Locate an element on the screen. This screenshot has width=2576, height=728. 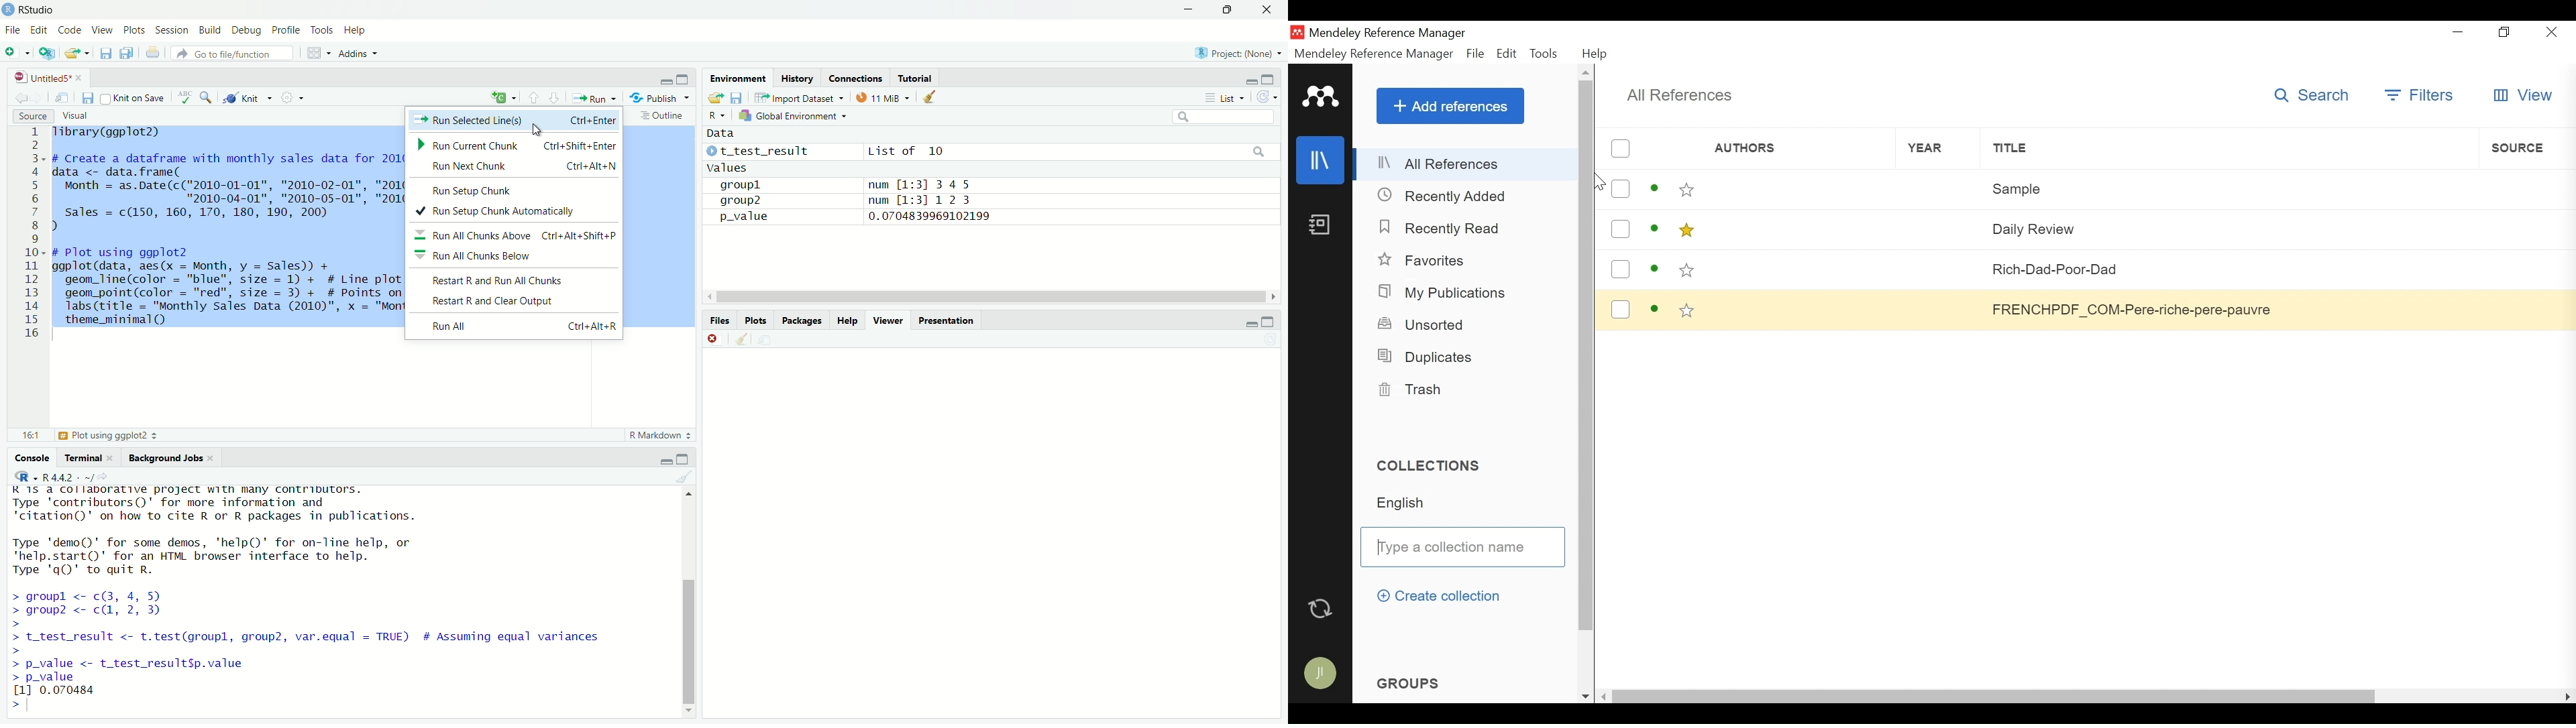
new project is located at coordinates (46, 53).